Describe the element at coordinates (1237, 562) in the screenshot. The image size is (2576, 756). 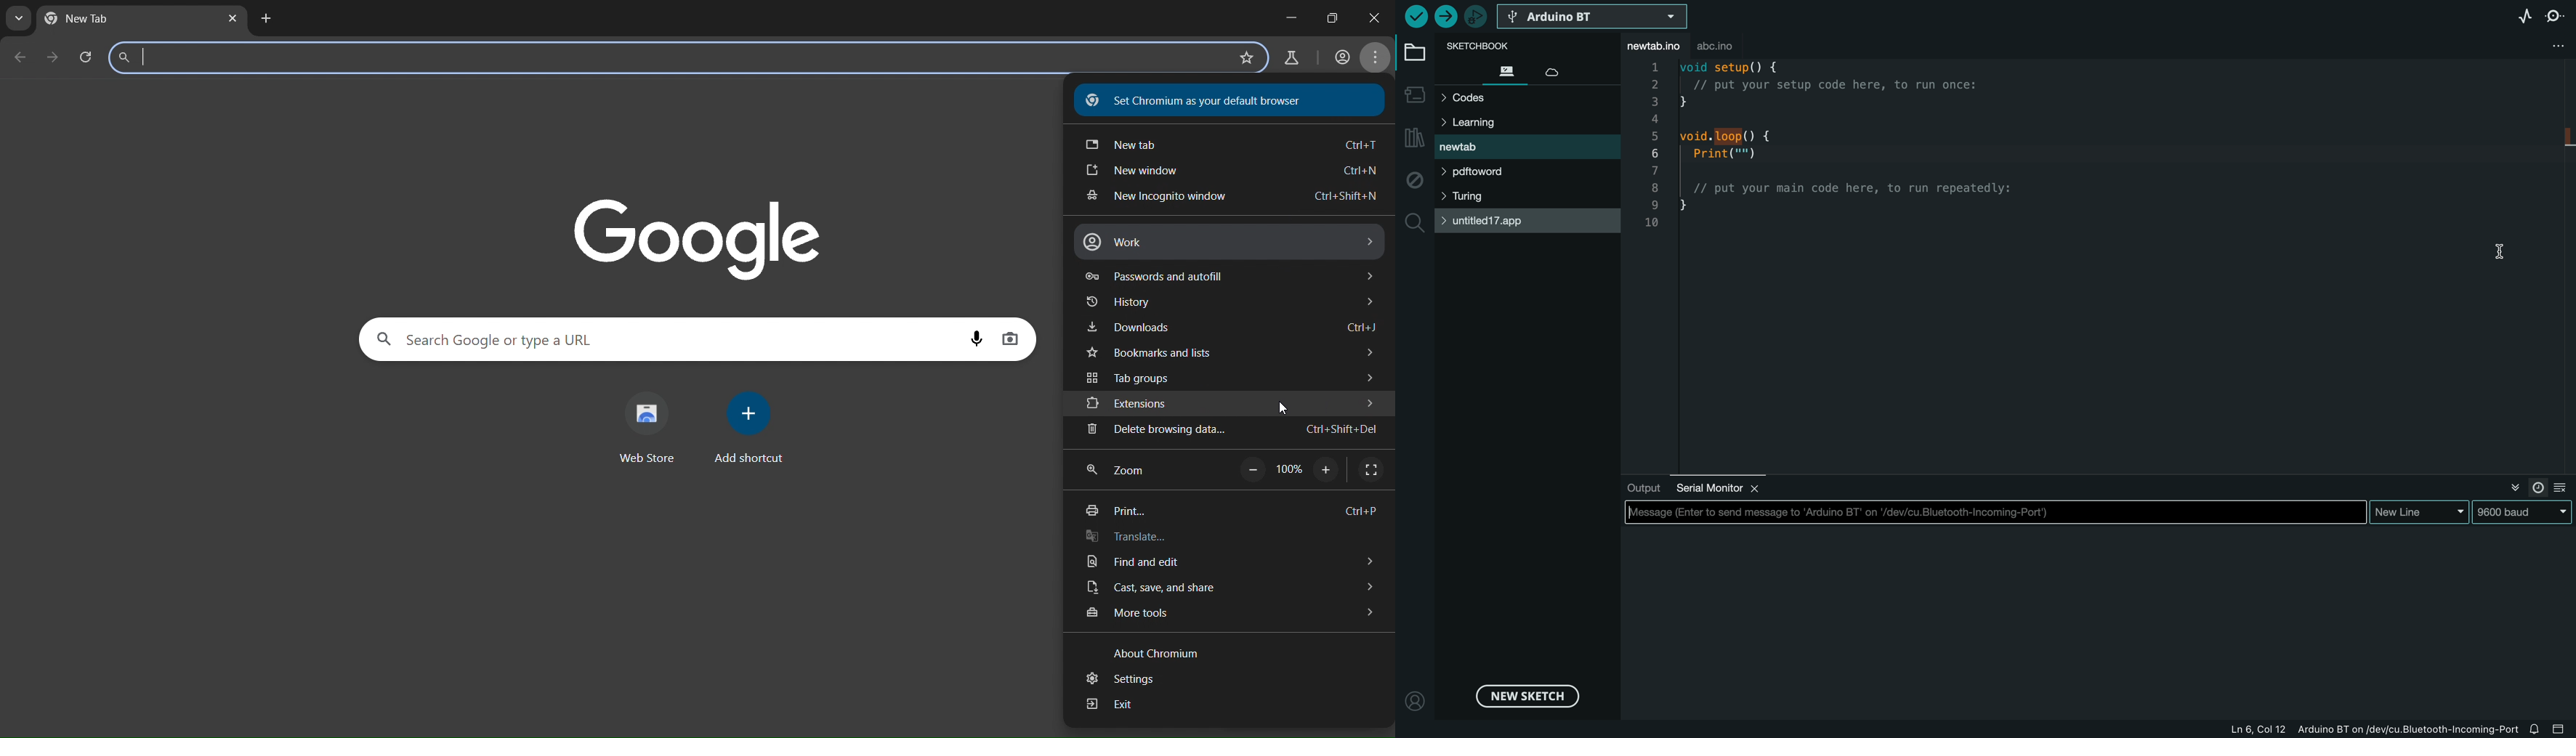
I see `find and edit` at that location.